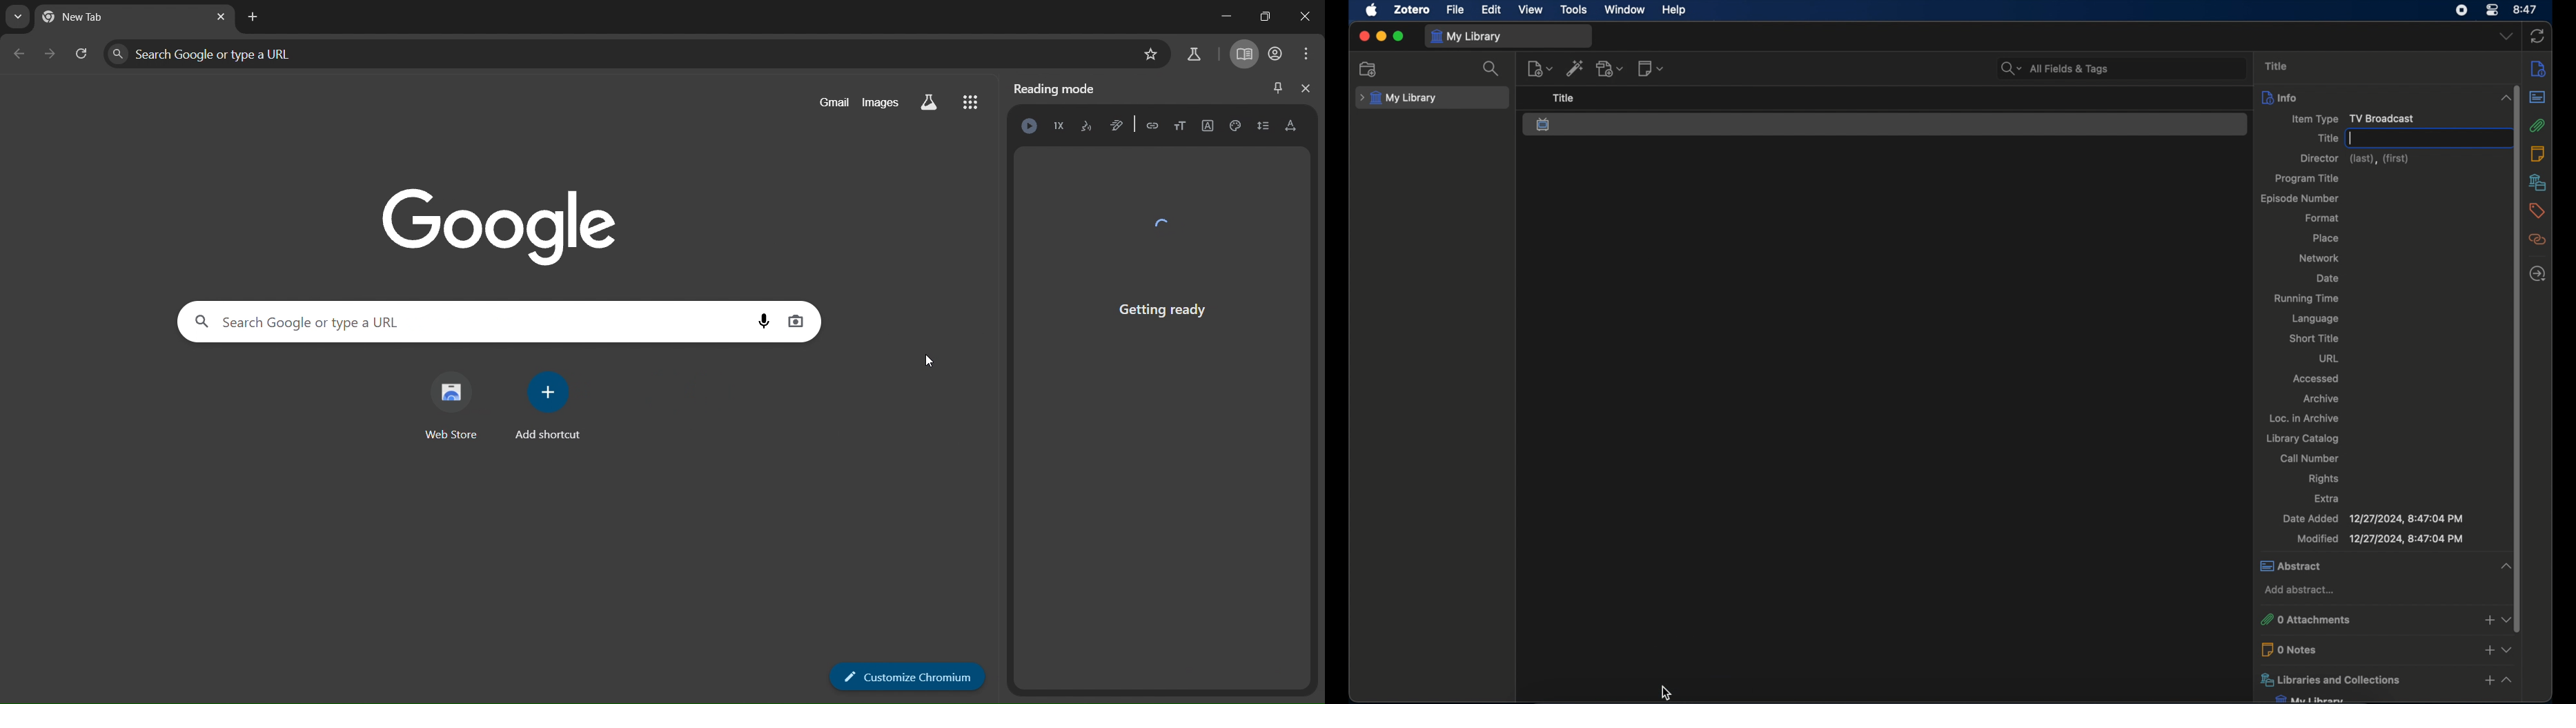 Image resolution: width=2576 pixels, height=728 pixels. I want to click on line length, so click(1262, 127).